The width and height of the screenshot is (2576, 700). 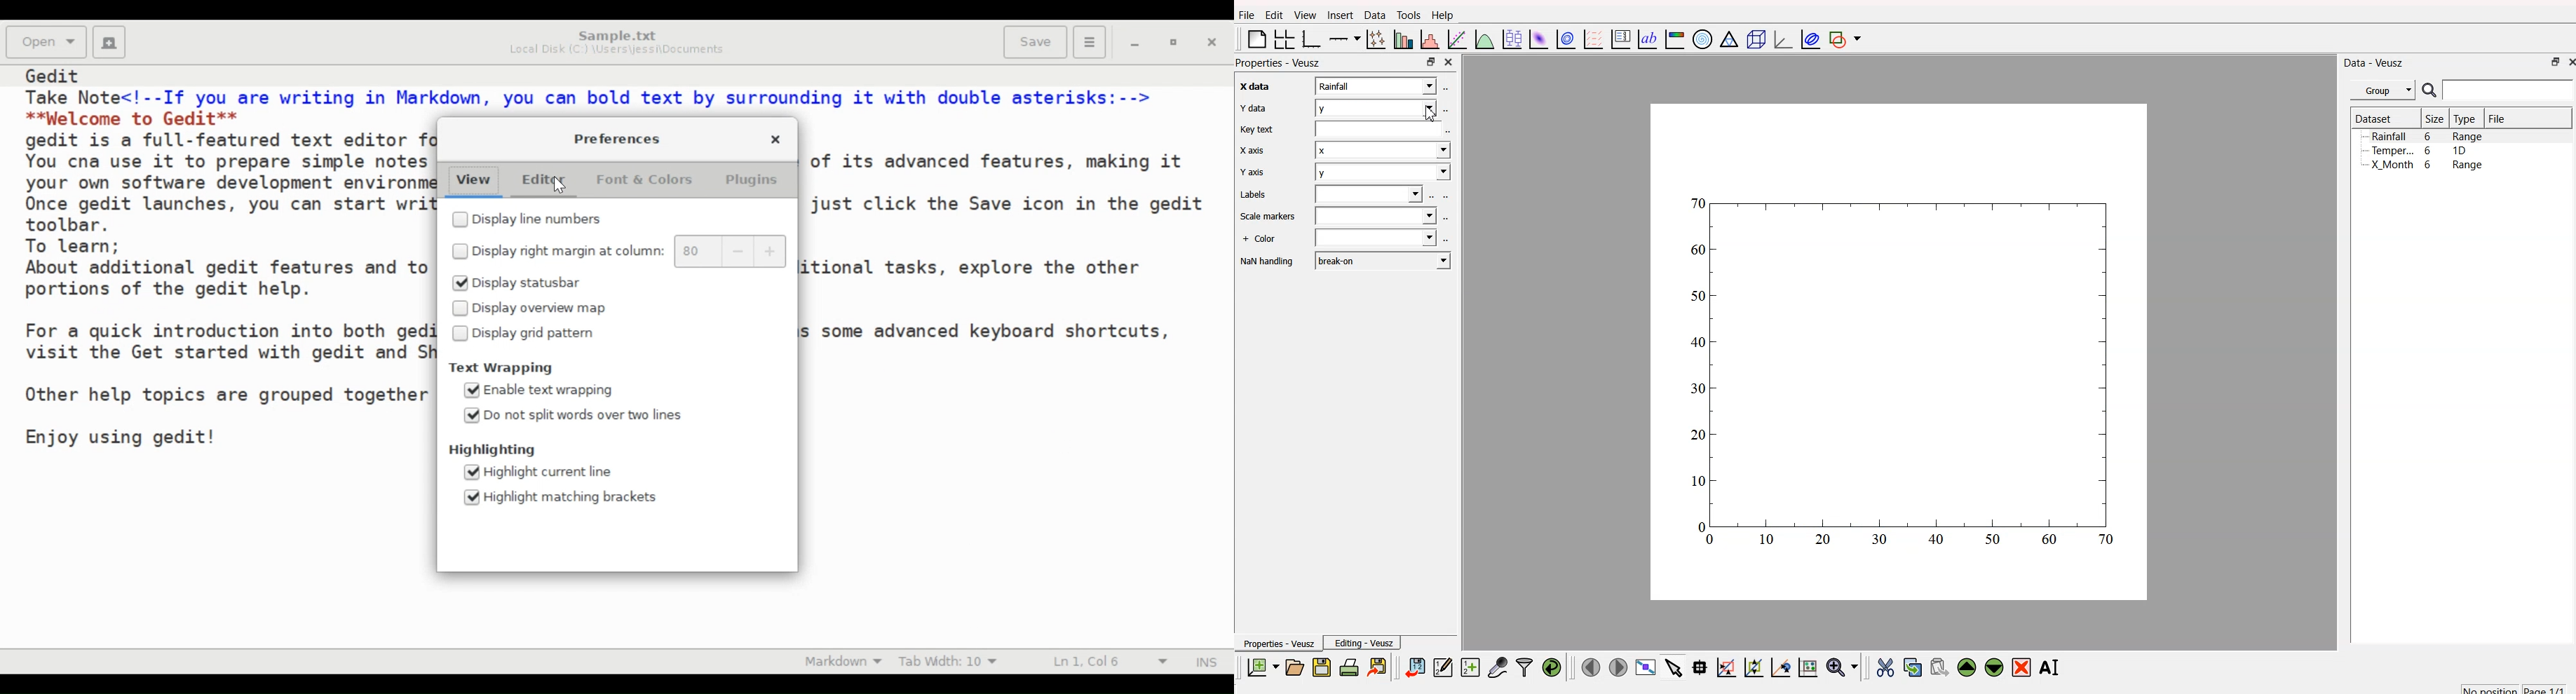 I want to click on zoom menu, so click(x=1843, y=666).